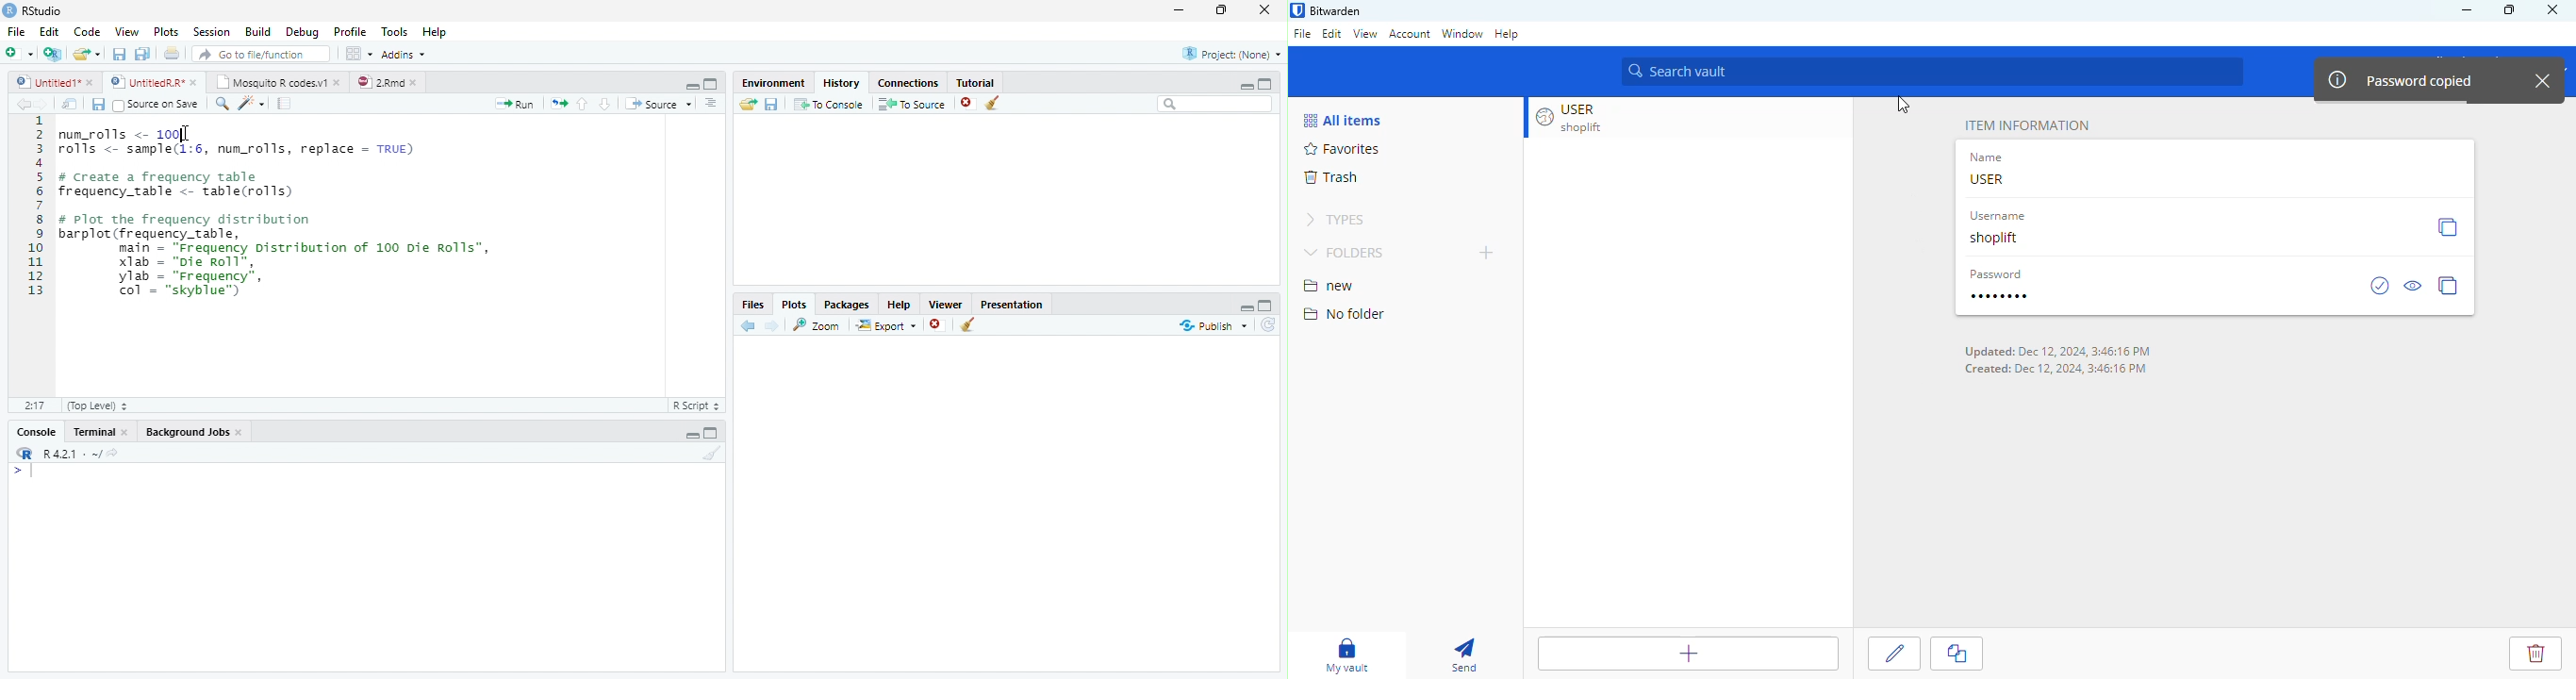  What do you see at coordinates (1344, 121) in the screenshot?
I see `all items` at bounding box center [1344, 121].